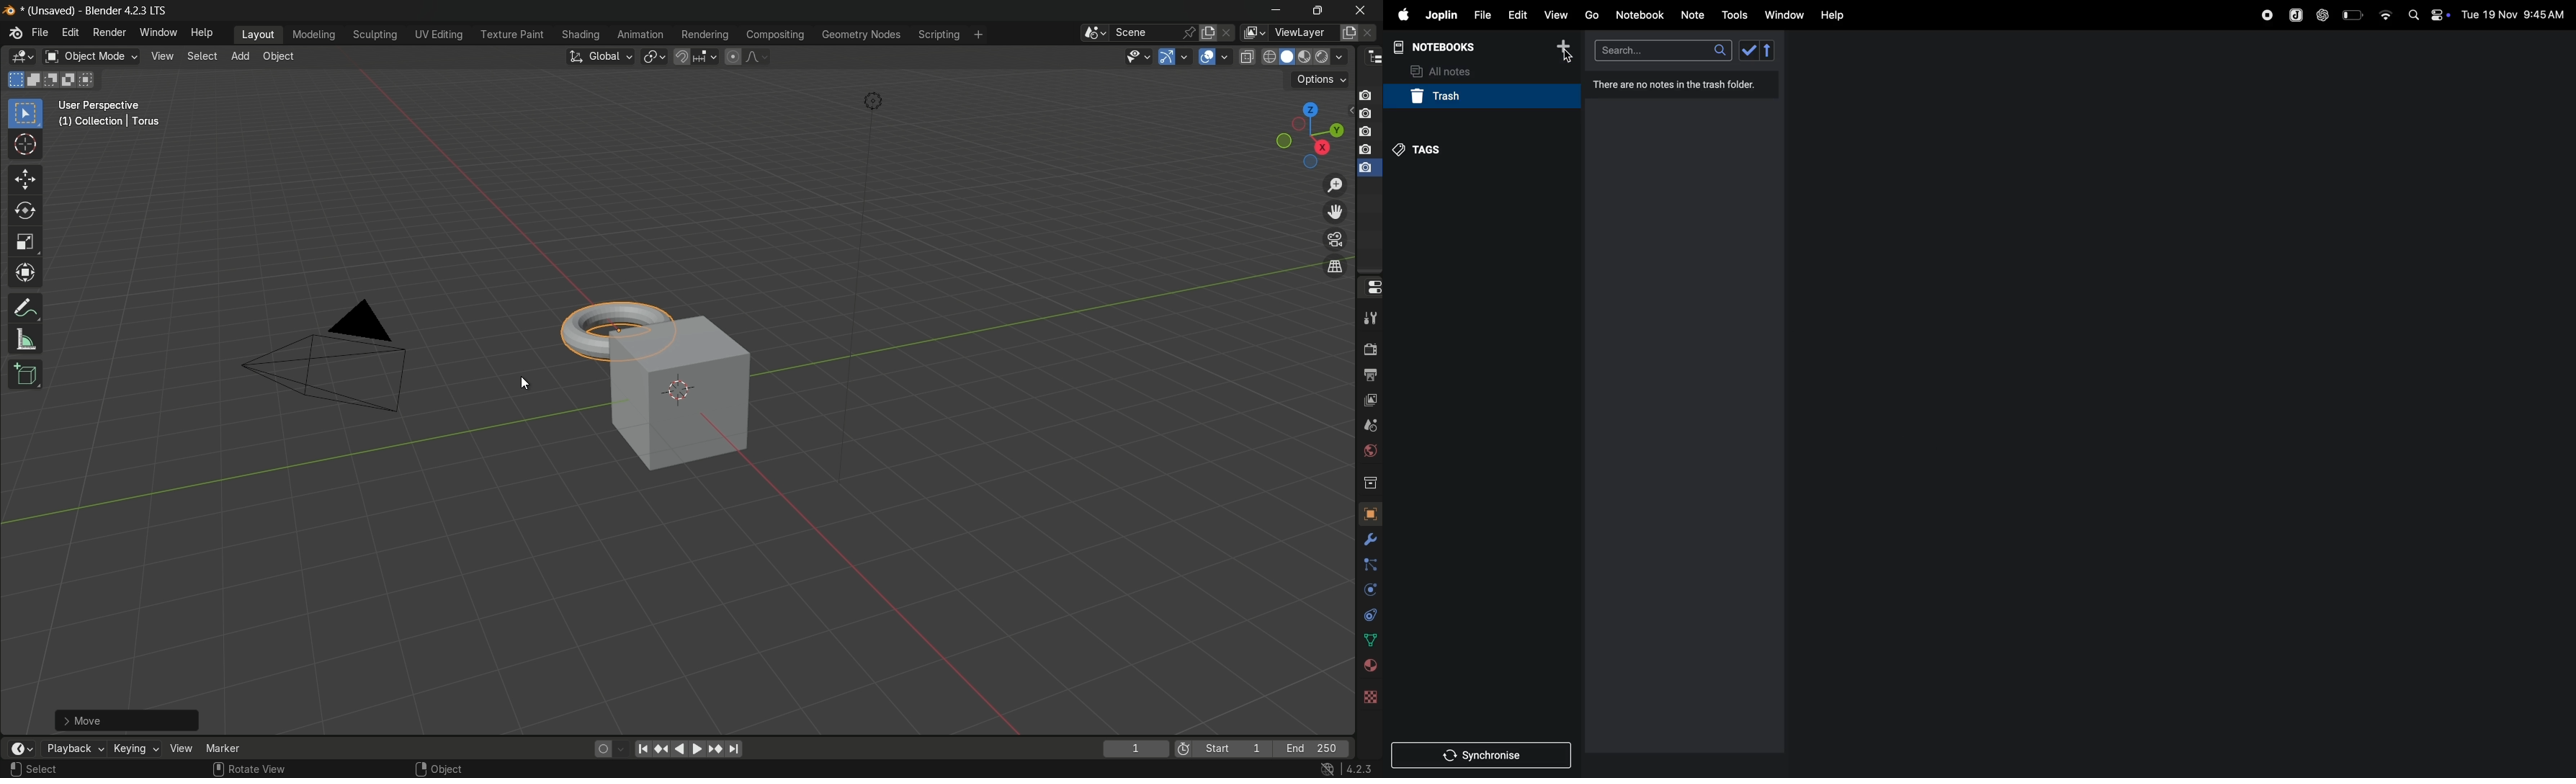 The image size is (2576, 784). Describe the element at coordinates (732, 56) in the screenshot. I see `proportional editing object` at that location.